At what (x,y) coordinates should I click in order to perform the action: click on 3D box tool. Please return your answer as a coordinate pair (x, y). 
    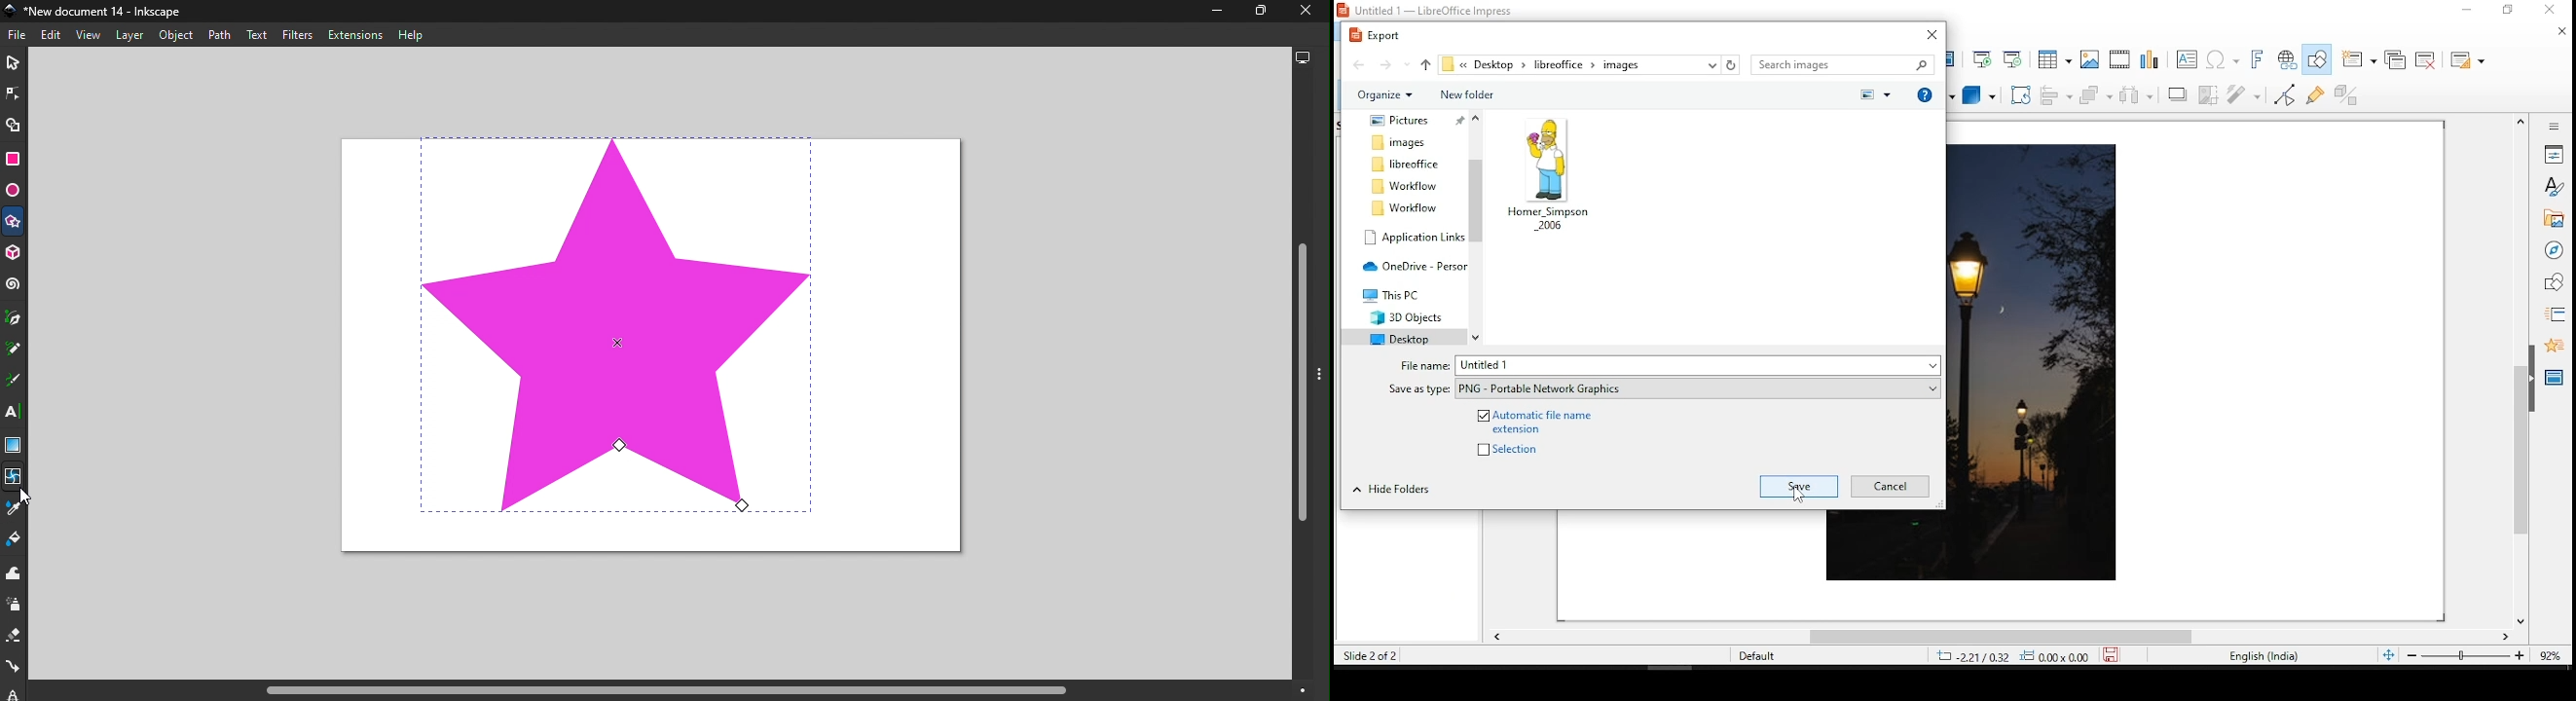
    Looking at the image, I should click on (15, 255).